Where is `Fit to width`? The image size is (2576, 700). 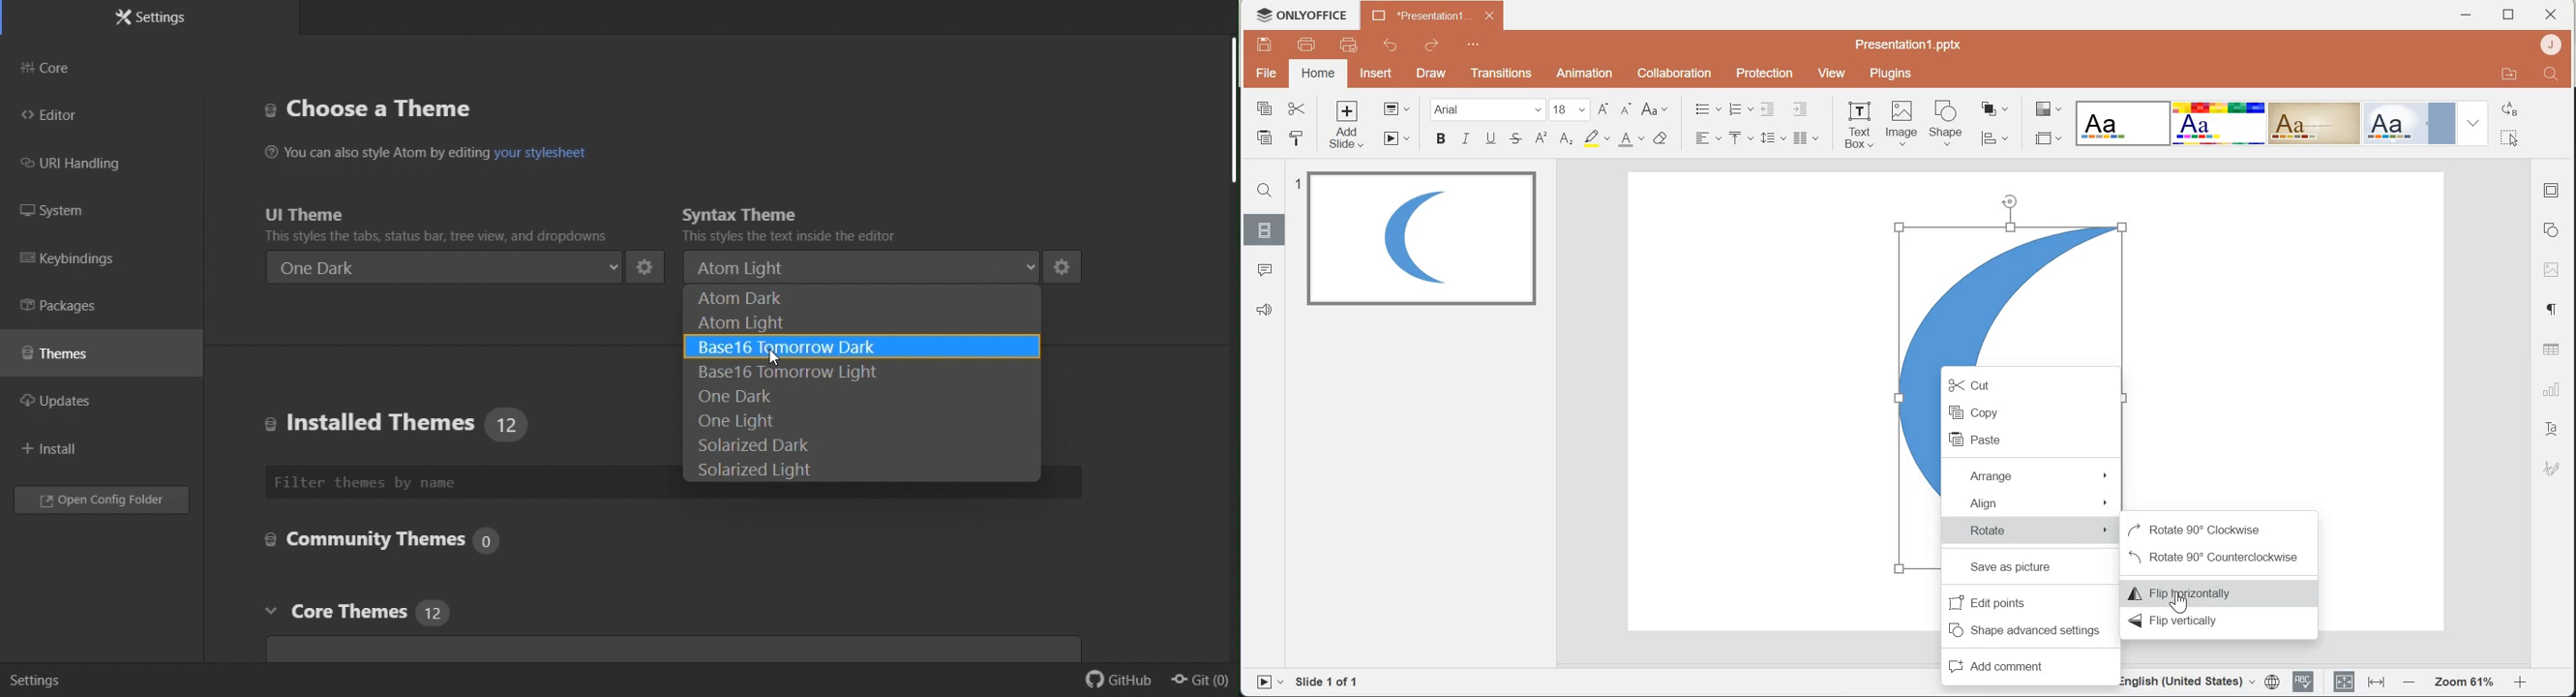 Fit to width is located at coordinates (2376, 683).